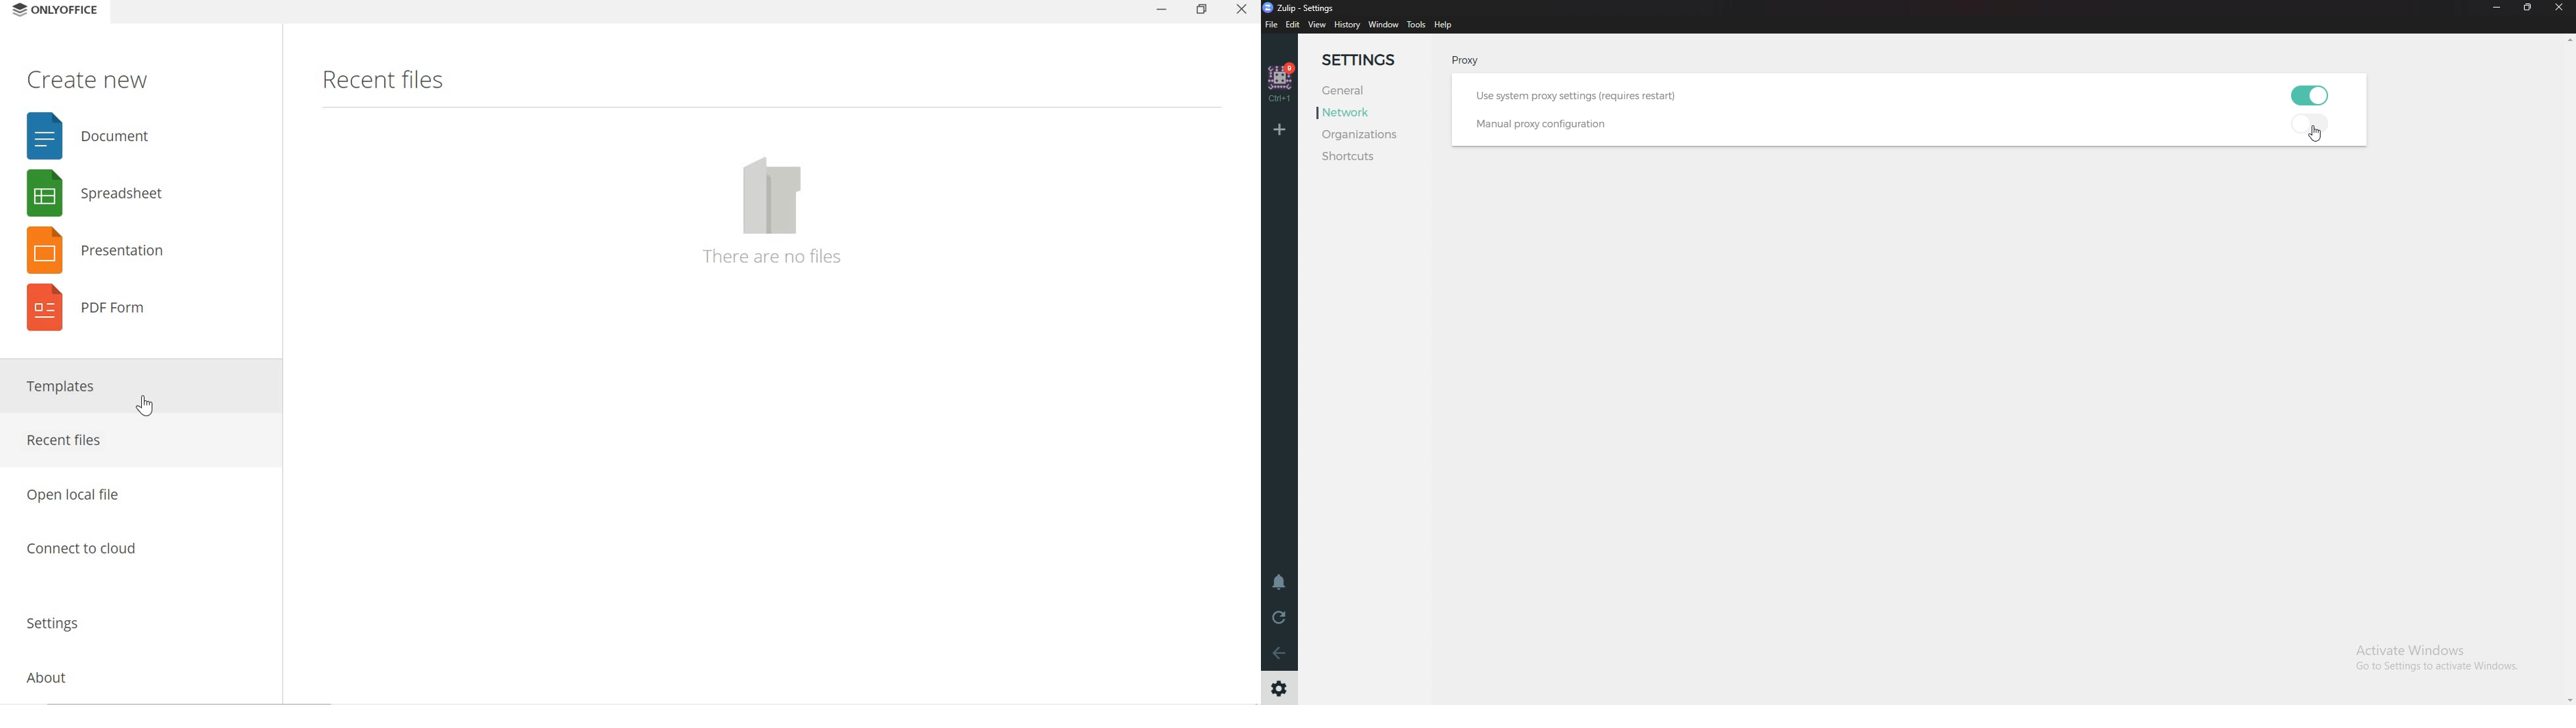 The height and width of the screenshot is (728, 2576). I want to click on pRoxy, so click(1462, 62).